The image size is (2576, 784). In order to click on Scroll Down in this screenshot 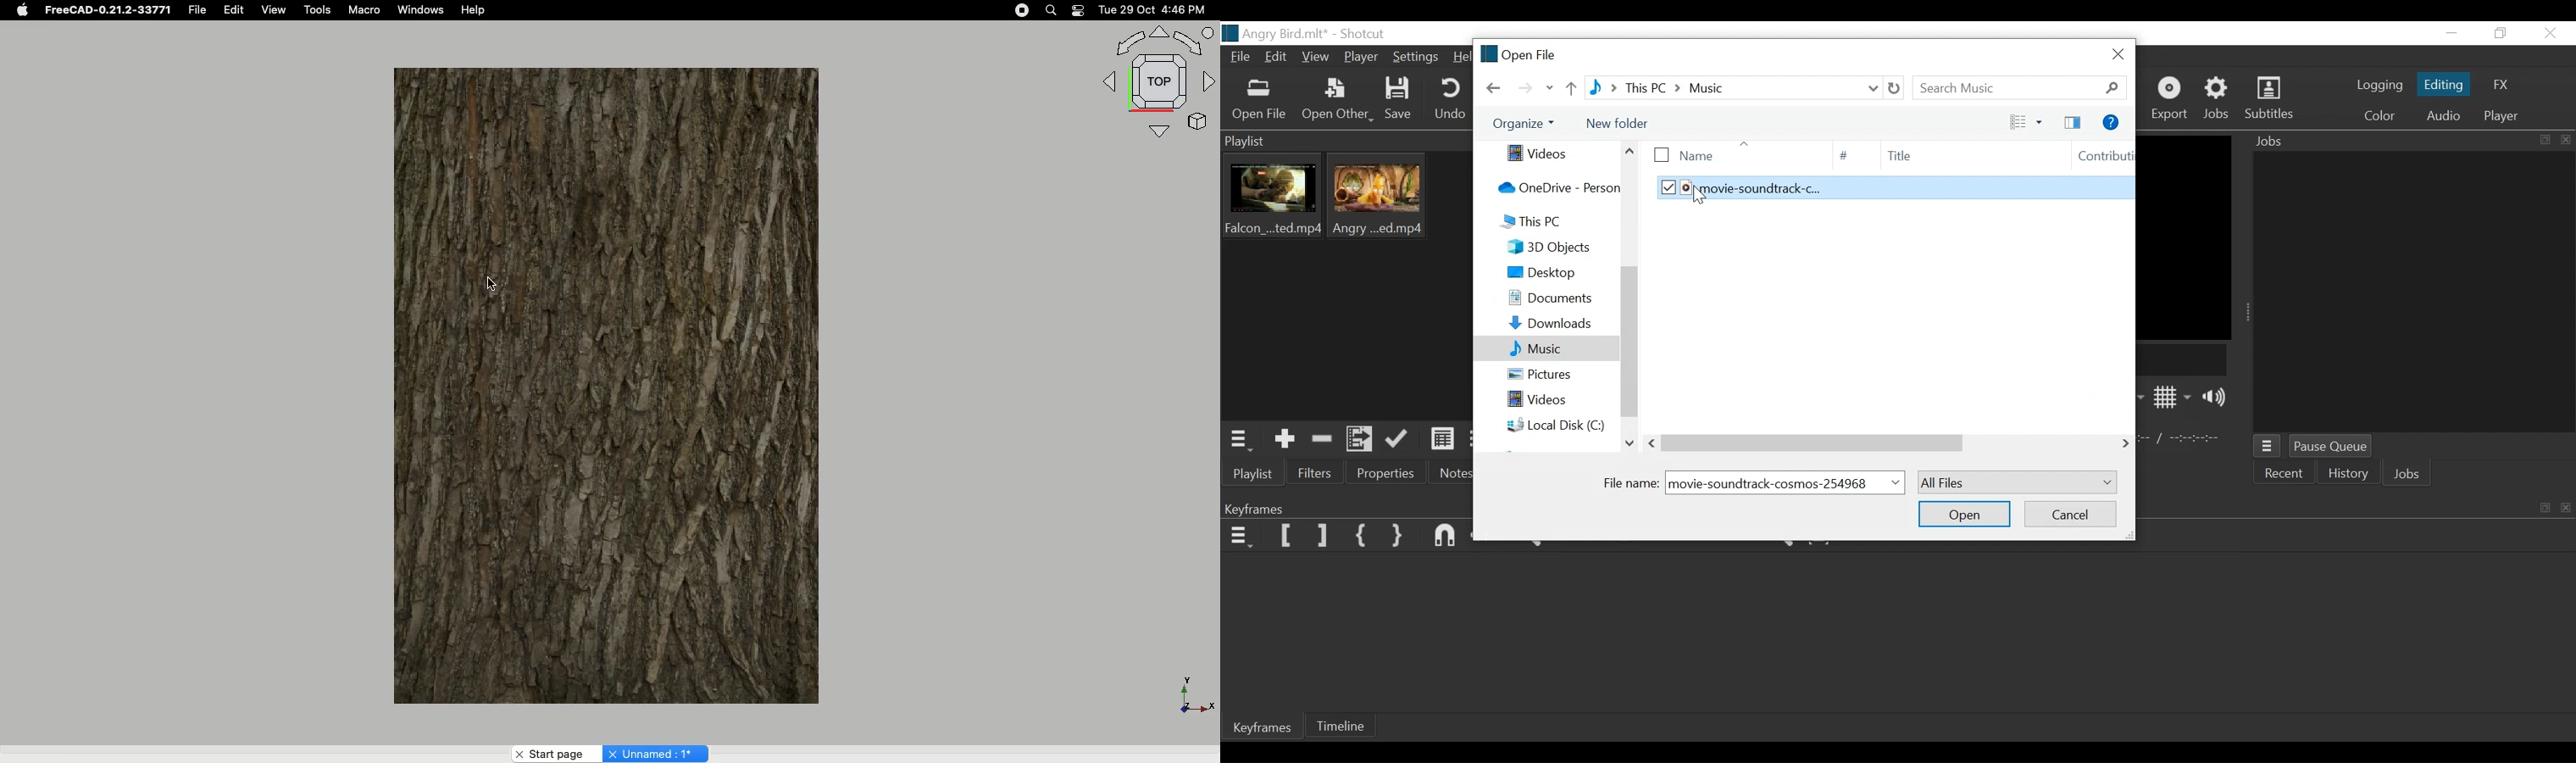, I will do `click(1629, 442)`.